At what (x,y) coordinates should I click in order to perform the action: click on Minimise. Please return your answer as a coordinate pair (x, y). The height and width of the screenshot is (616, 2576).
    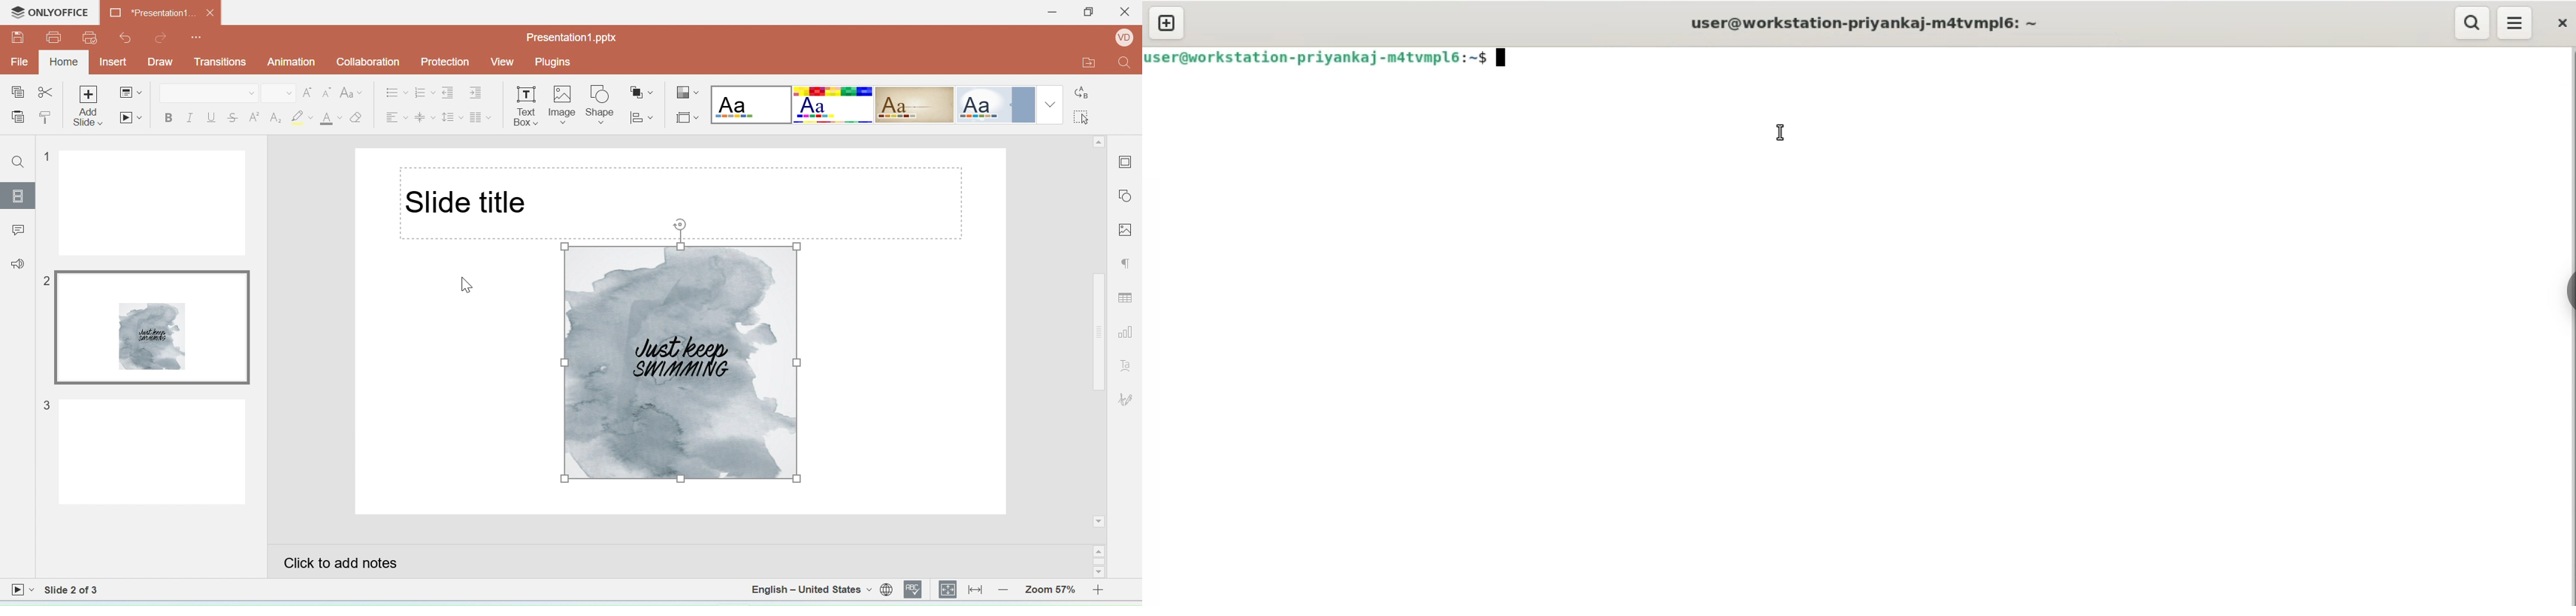
    Looking at the image, I should click on (1048, 13).